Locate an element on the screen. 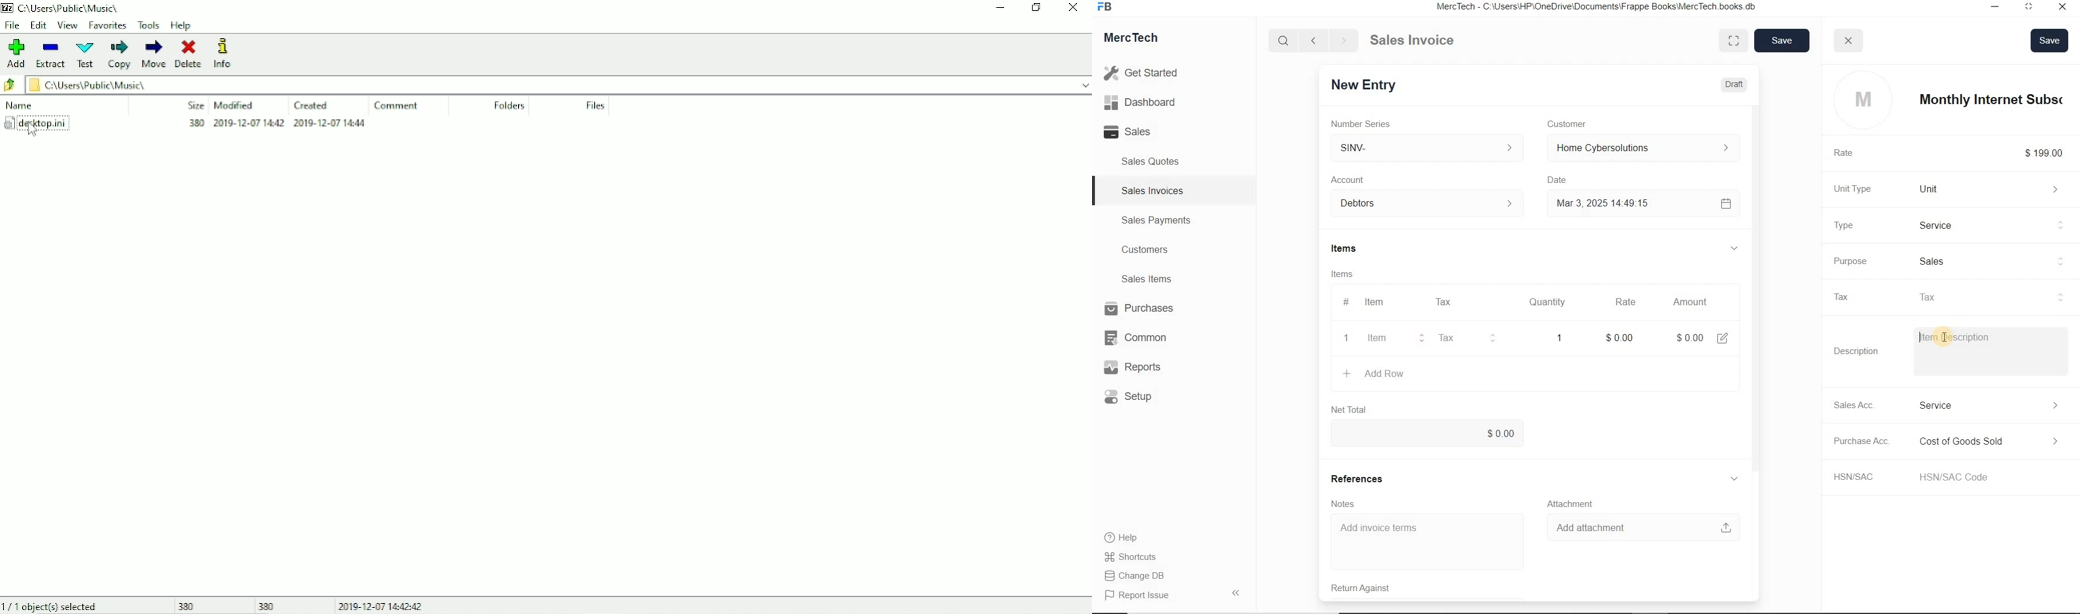 This screenshot has width=2100, height=616. hide sub menu is located at coordinates (1735, 479).